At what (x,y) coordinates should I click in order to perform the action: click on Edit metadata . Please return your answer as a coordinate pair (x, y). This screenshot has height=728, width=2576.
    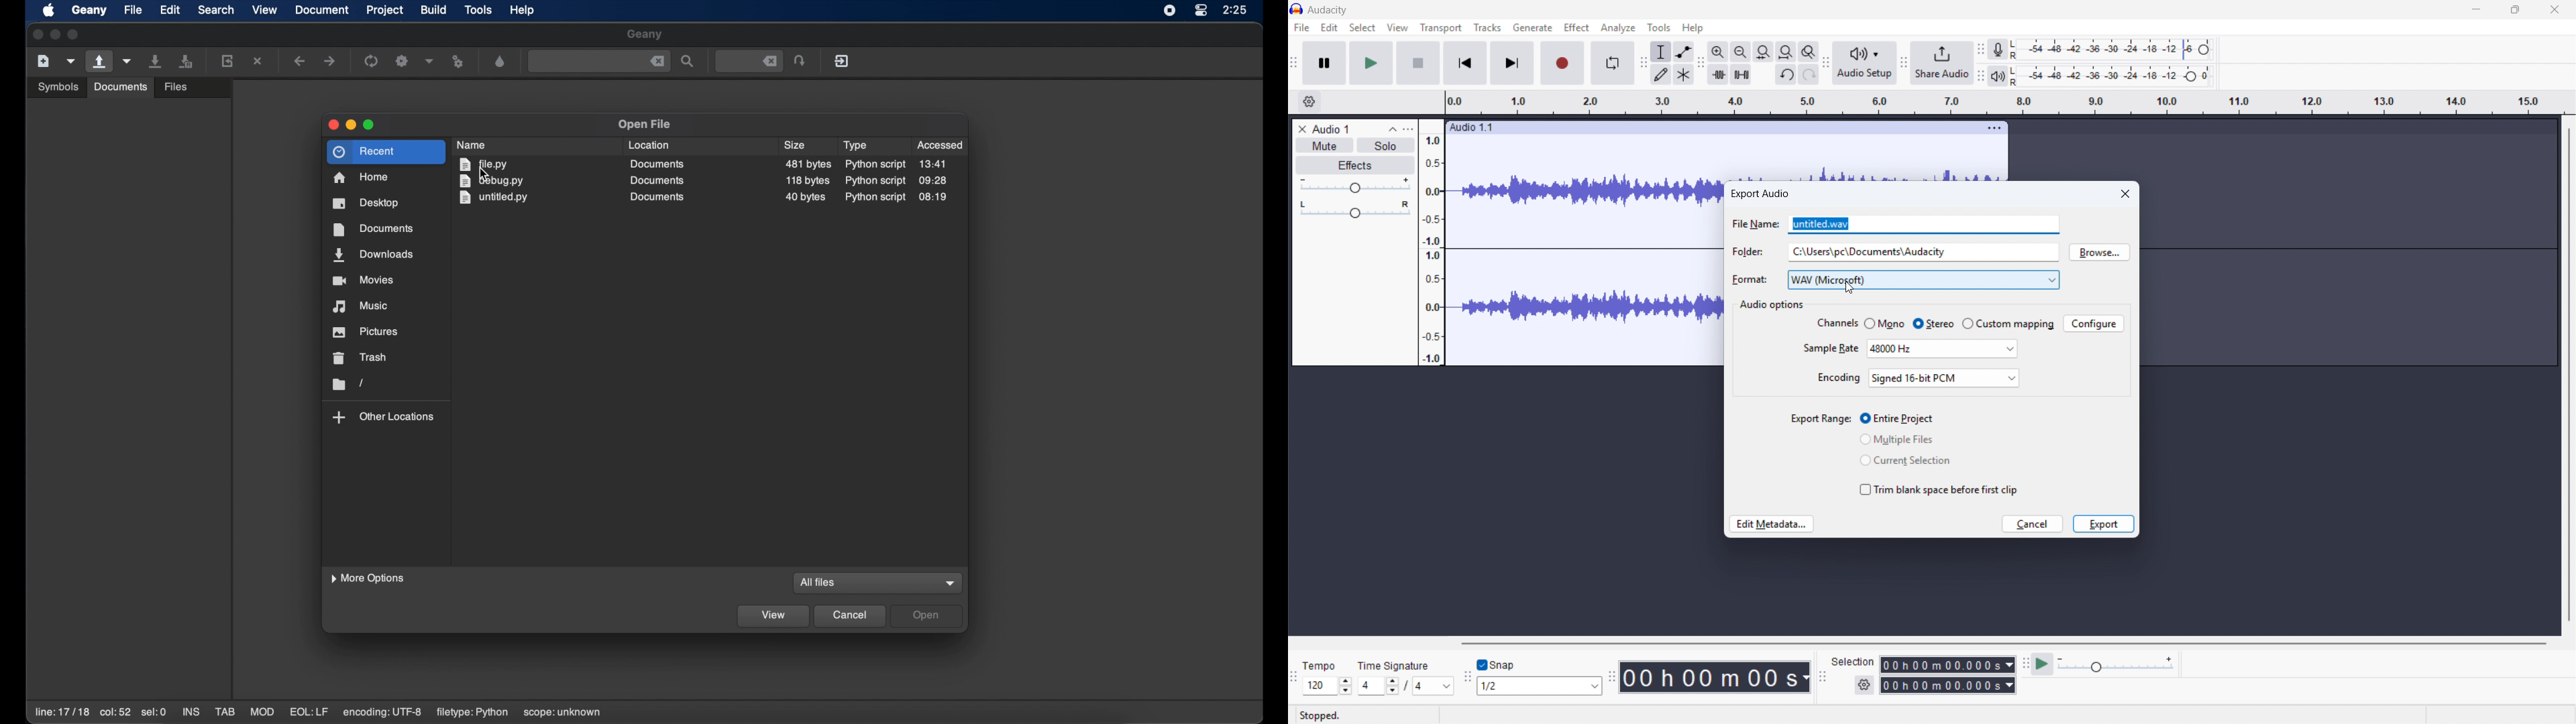
    Looking at the image, I should click on (1772, 524).